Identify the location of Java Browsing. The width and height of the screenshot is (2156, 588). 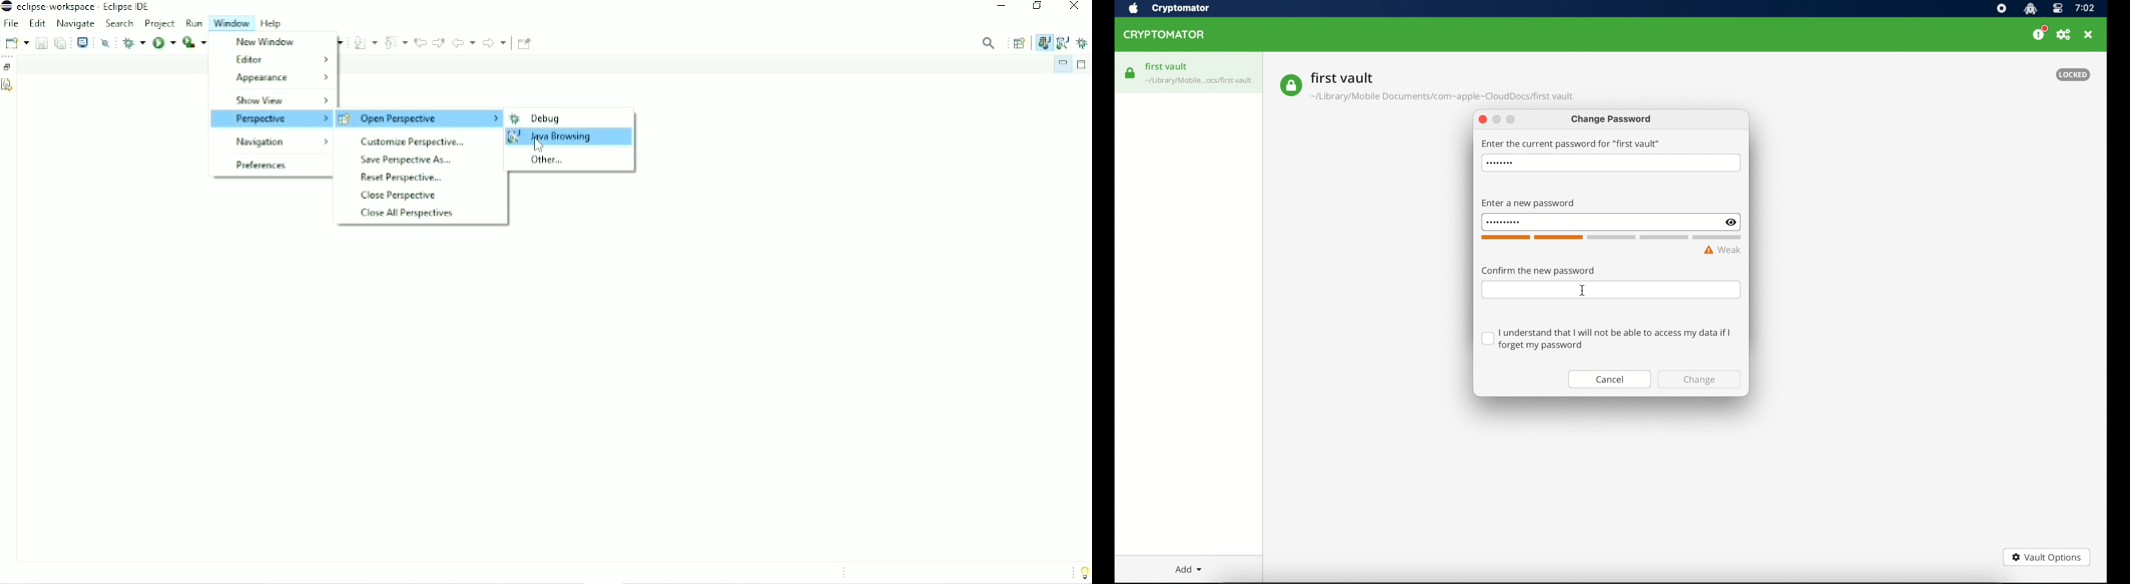
(550, 137).